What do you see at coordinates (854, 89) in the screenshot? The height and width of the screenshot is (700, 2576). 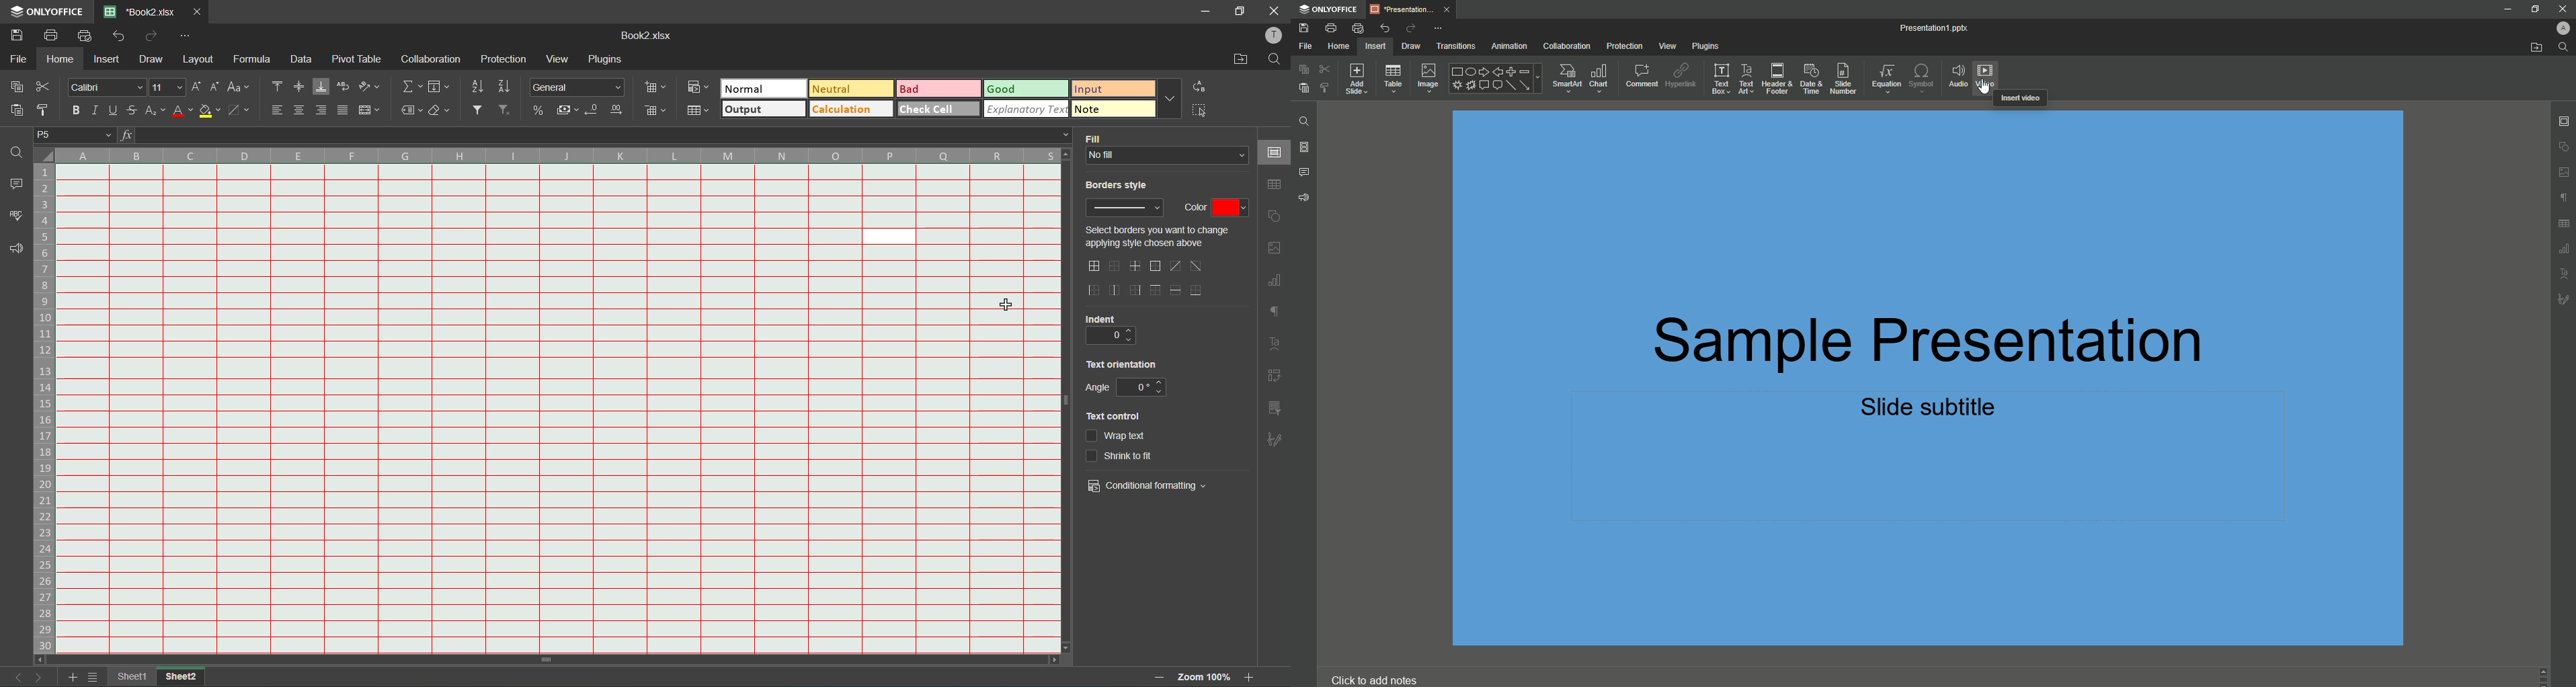 I see `neutral` at bounding box center [854, 89].